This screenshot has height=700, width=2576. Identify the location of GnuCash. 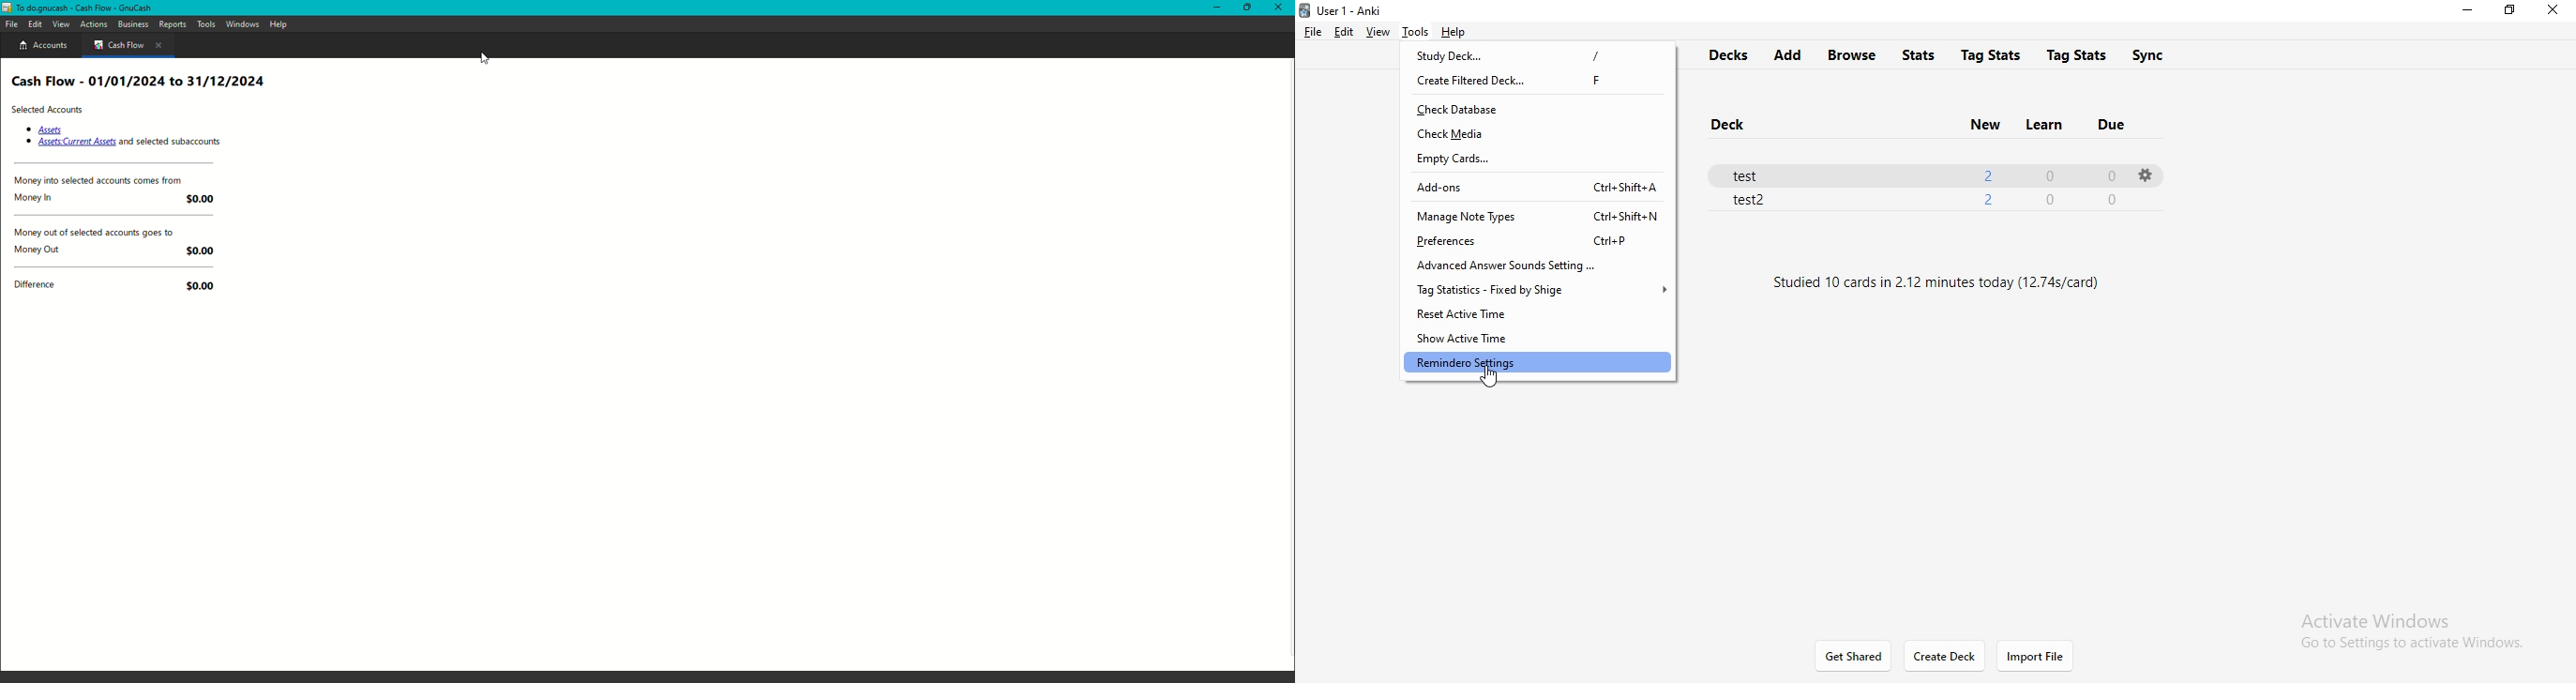
(78, 9).